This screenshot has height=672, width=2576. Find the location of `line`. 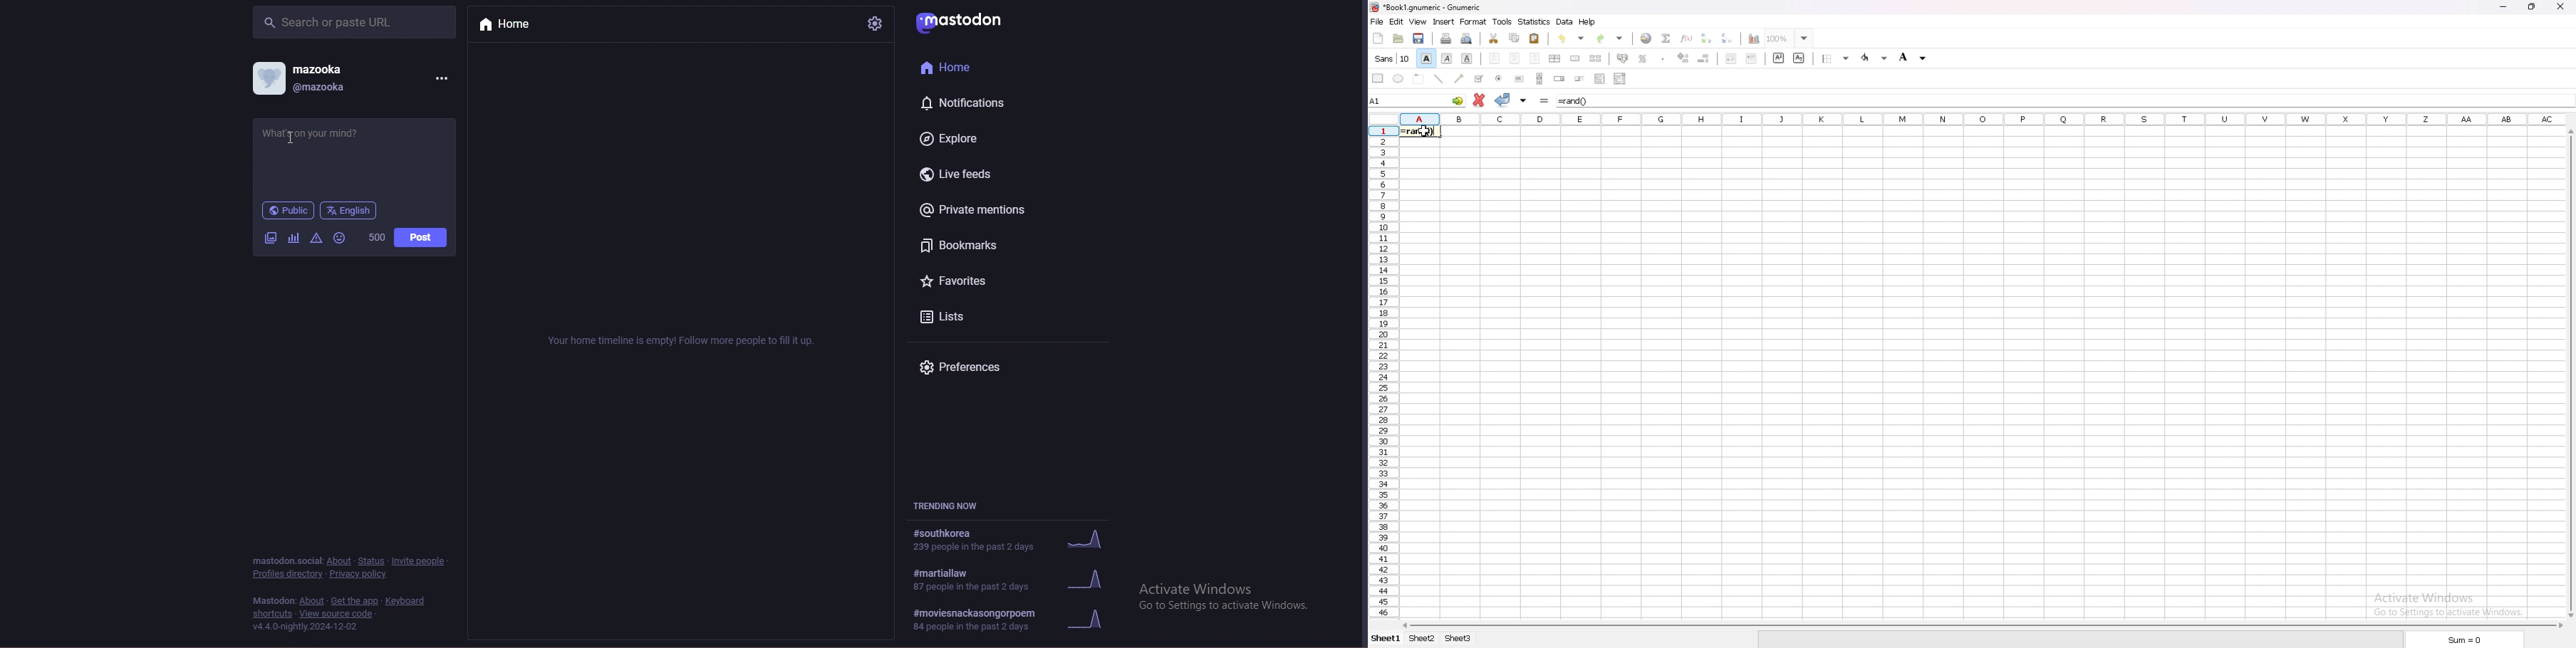

line is located at coordinates (1440, 79).